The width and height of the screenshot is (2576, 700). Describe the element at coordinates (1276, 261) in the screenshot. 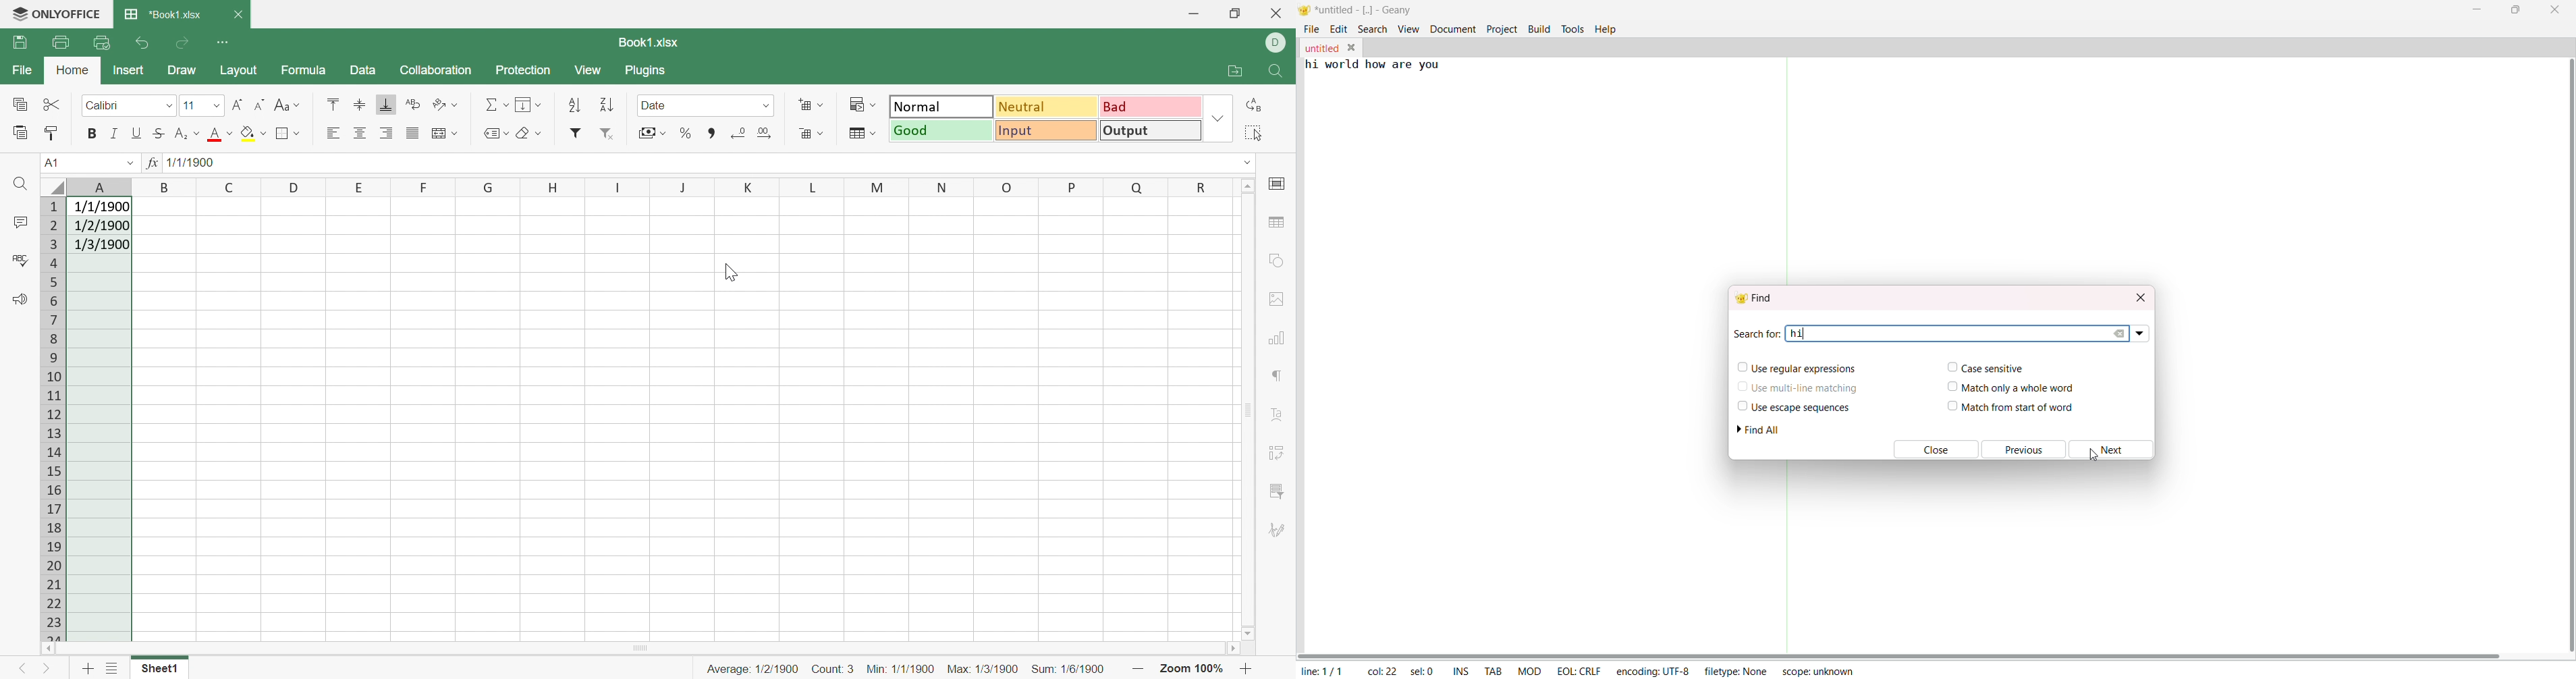

I see `Shape settings` at that location.